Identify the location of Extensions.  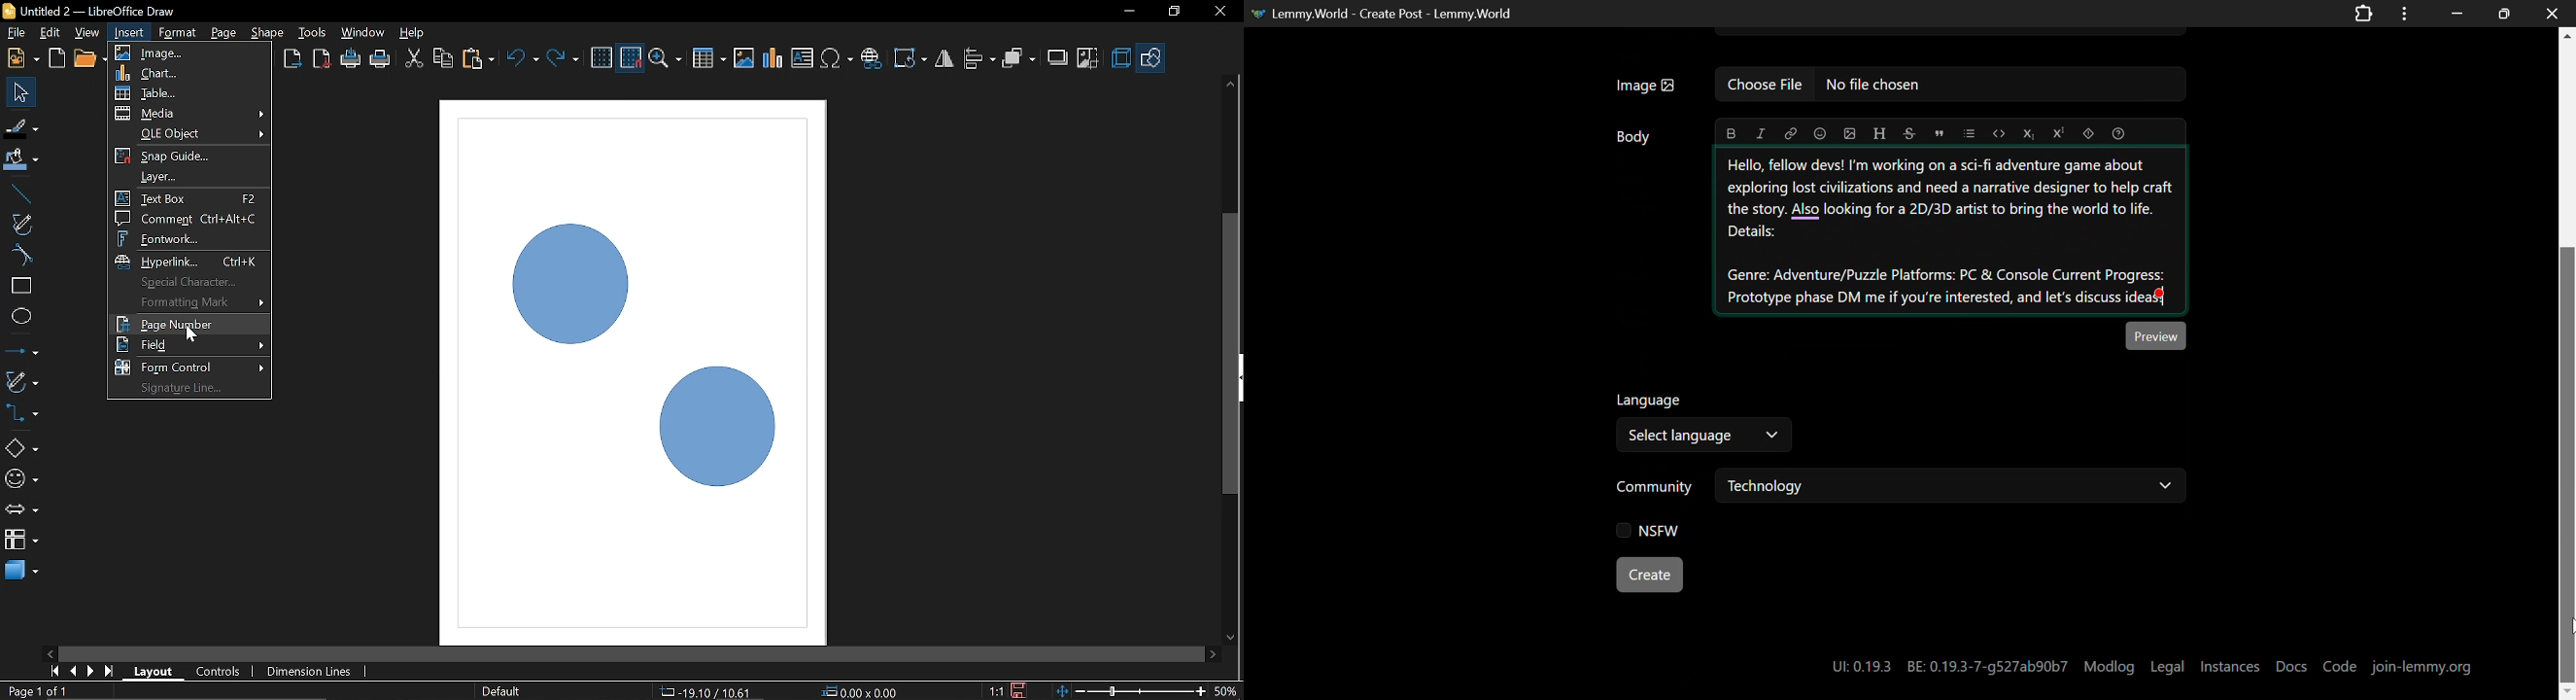
(2363, 12).